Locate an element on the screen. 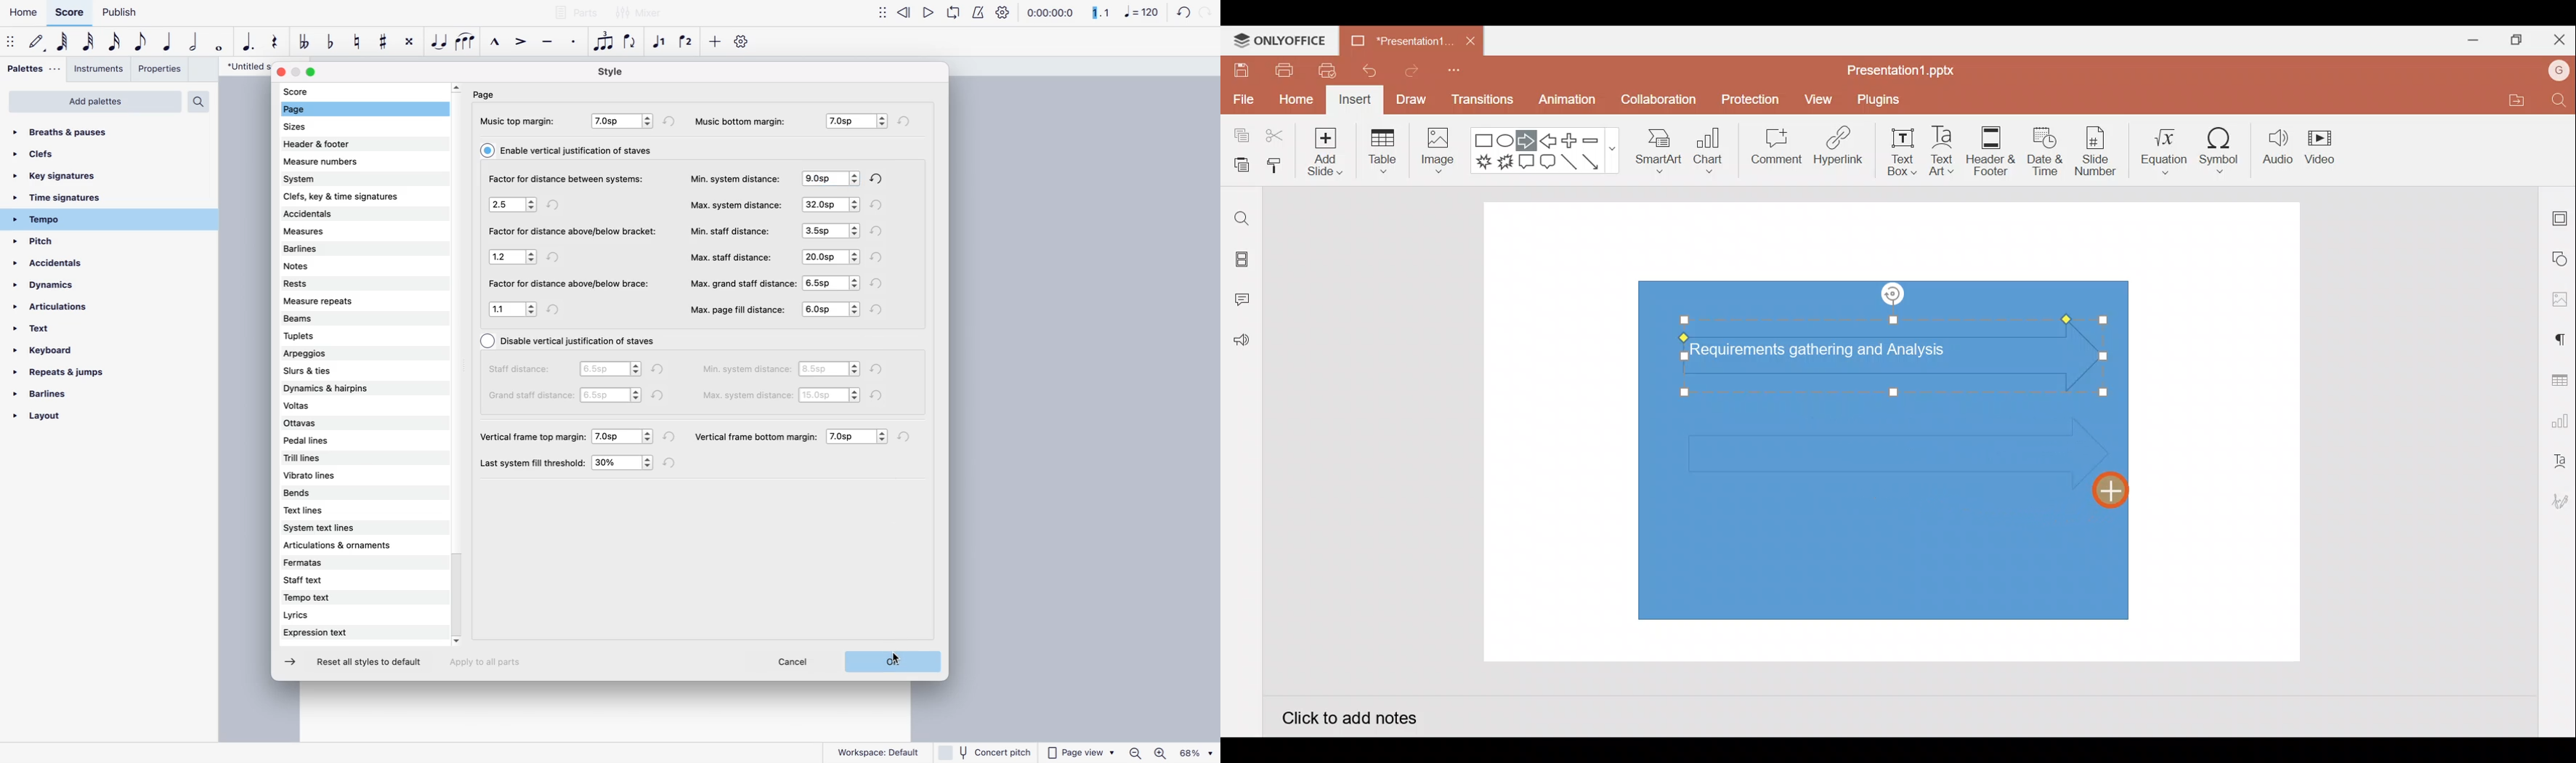 This screenshot has width=2576, height=784. refresh is located at coordinates (555, 257).